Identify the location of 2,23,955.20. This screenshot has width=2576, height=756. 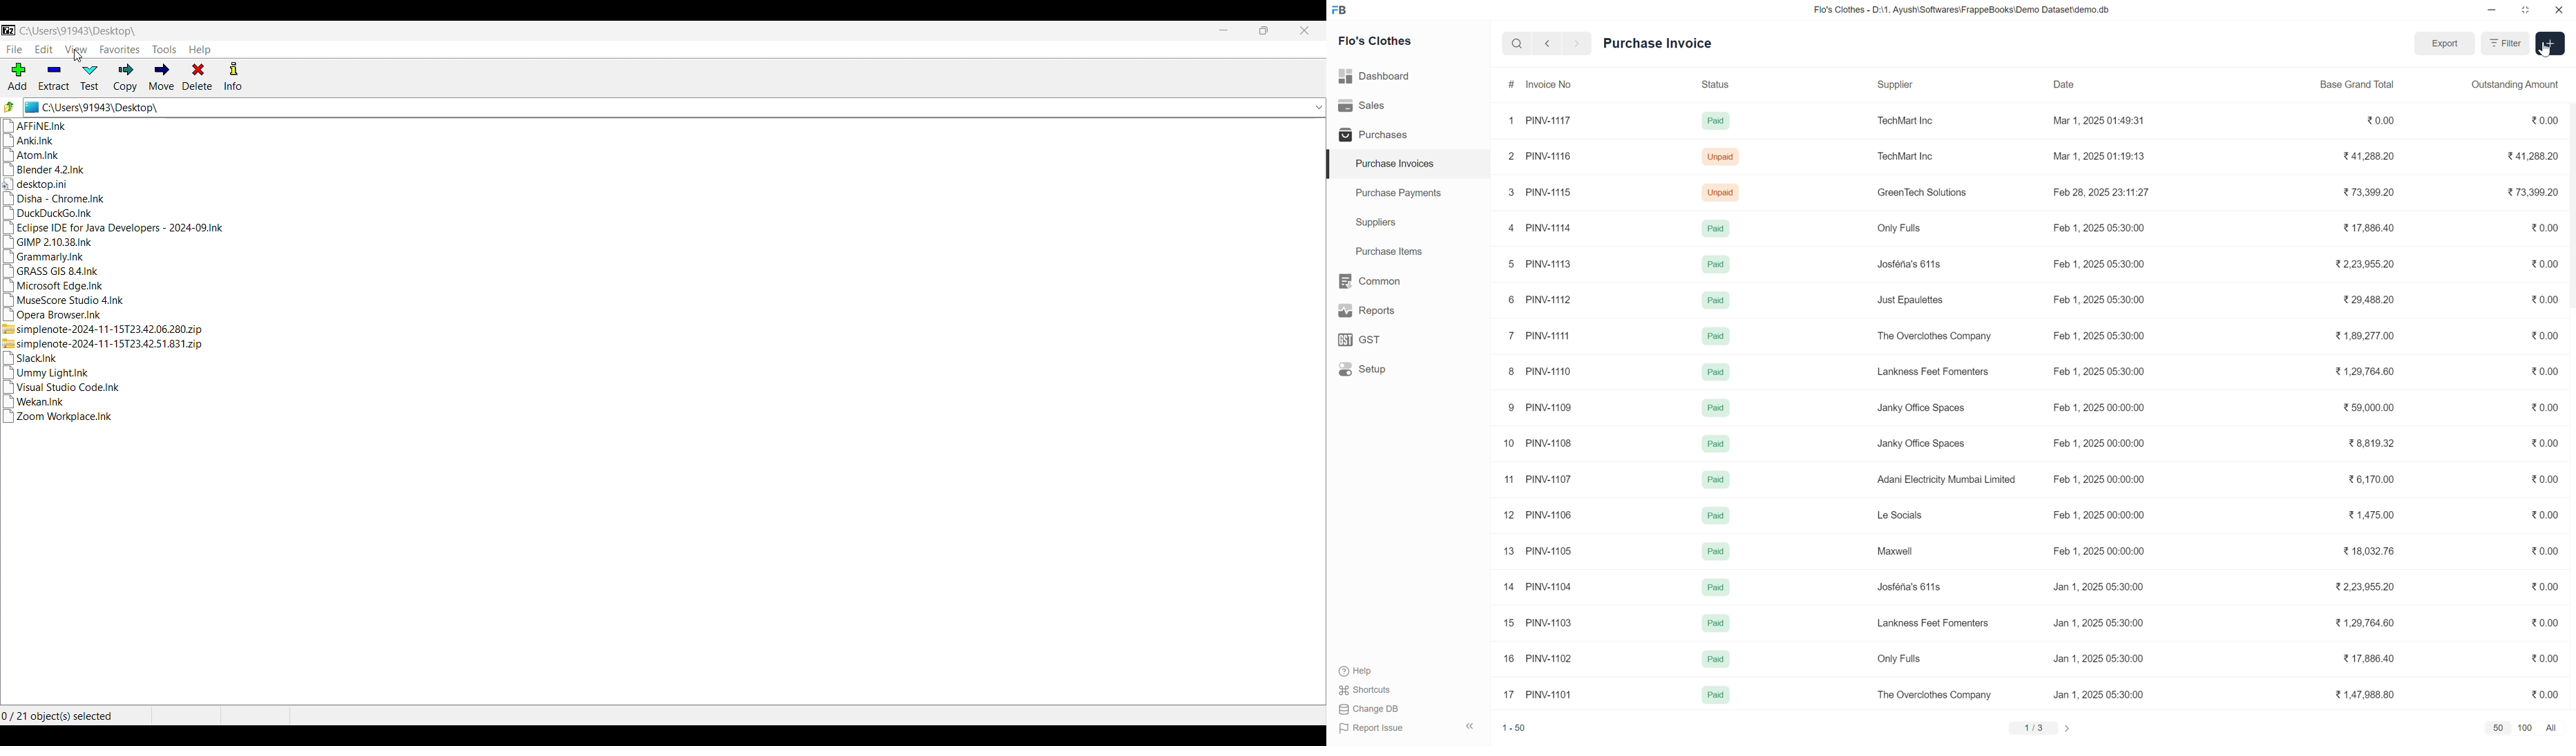
(2362, 586).